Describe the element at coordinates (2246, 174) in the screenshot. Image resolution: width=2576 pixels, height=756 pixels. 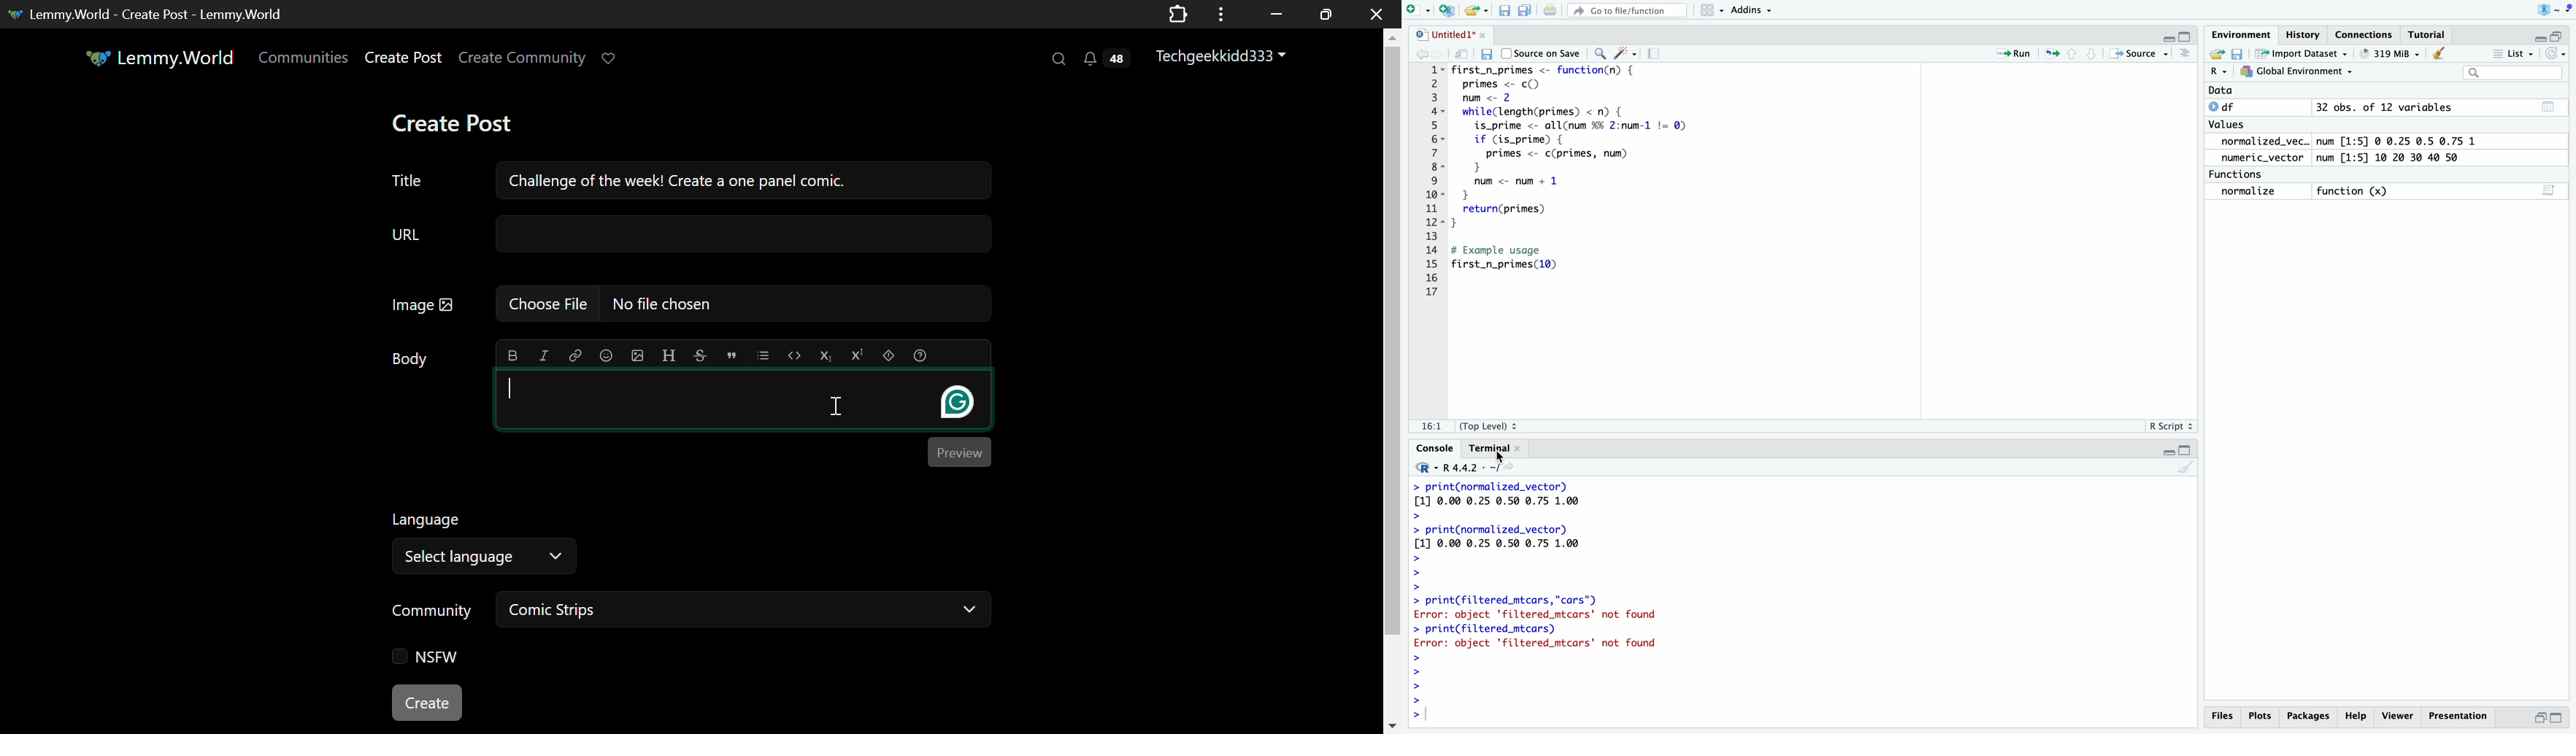
I see `Functions` at that location.